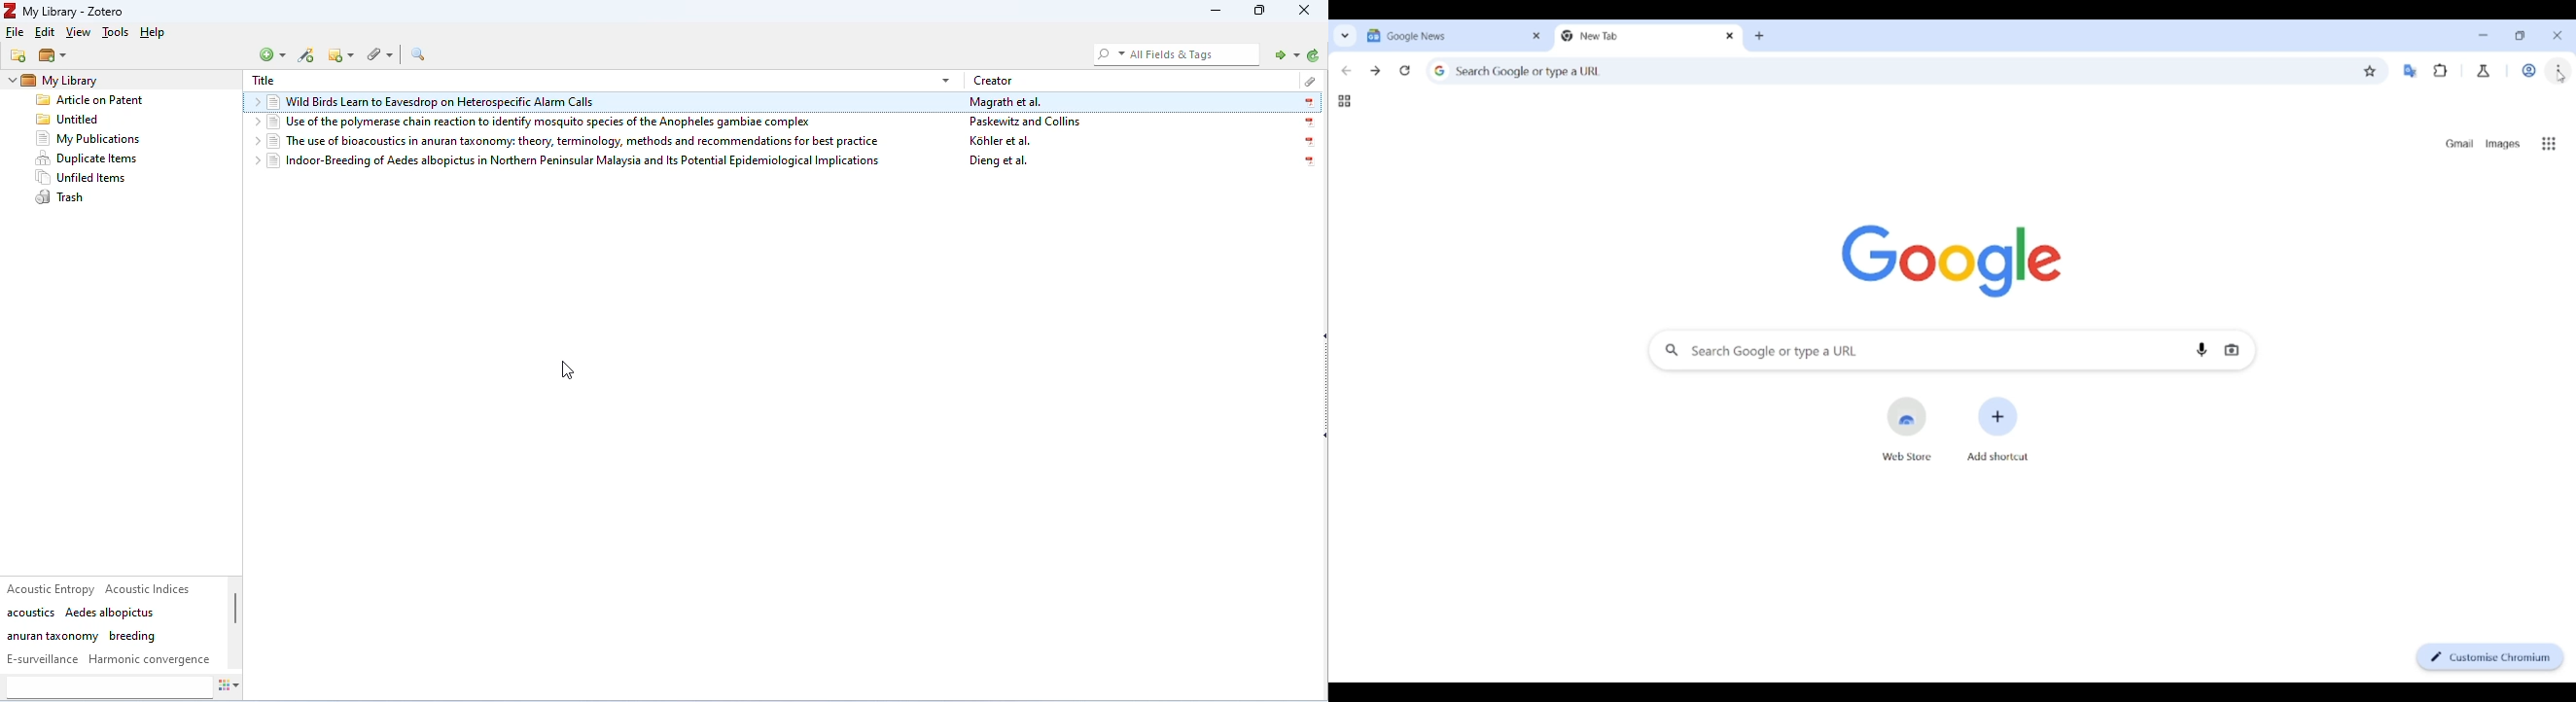 The height and width of the screenshot is (728, 2576). I want to click on magrath et al., so click(1007, 101).